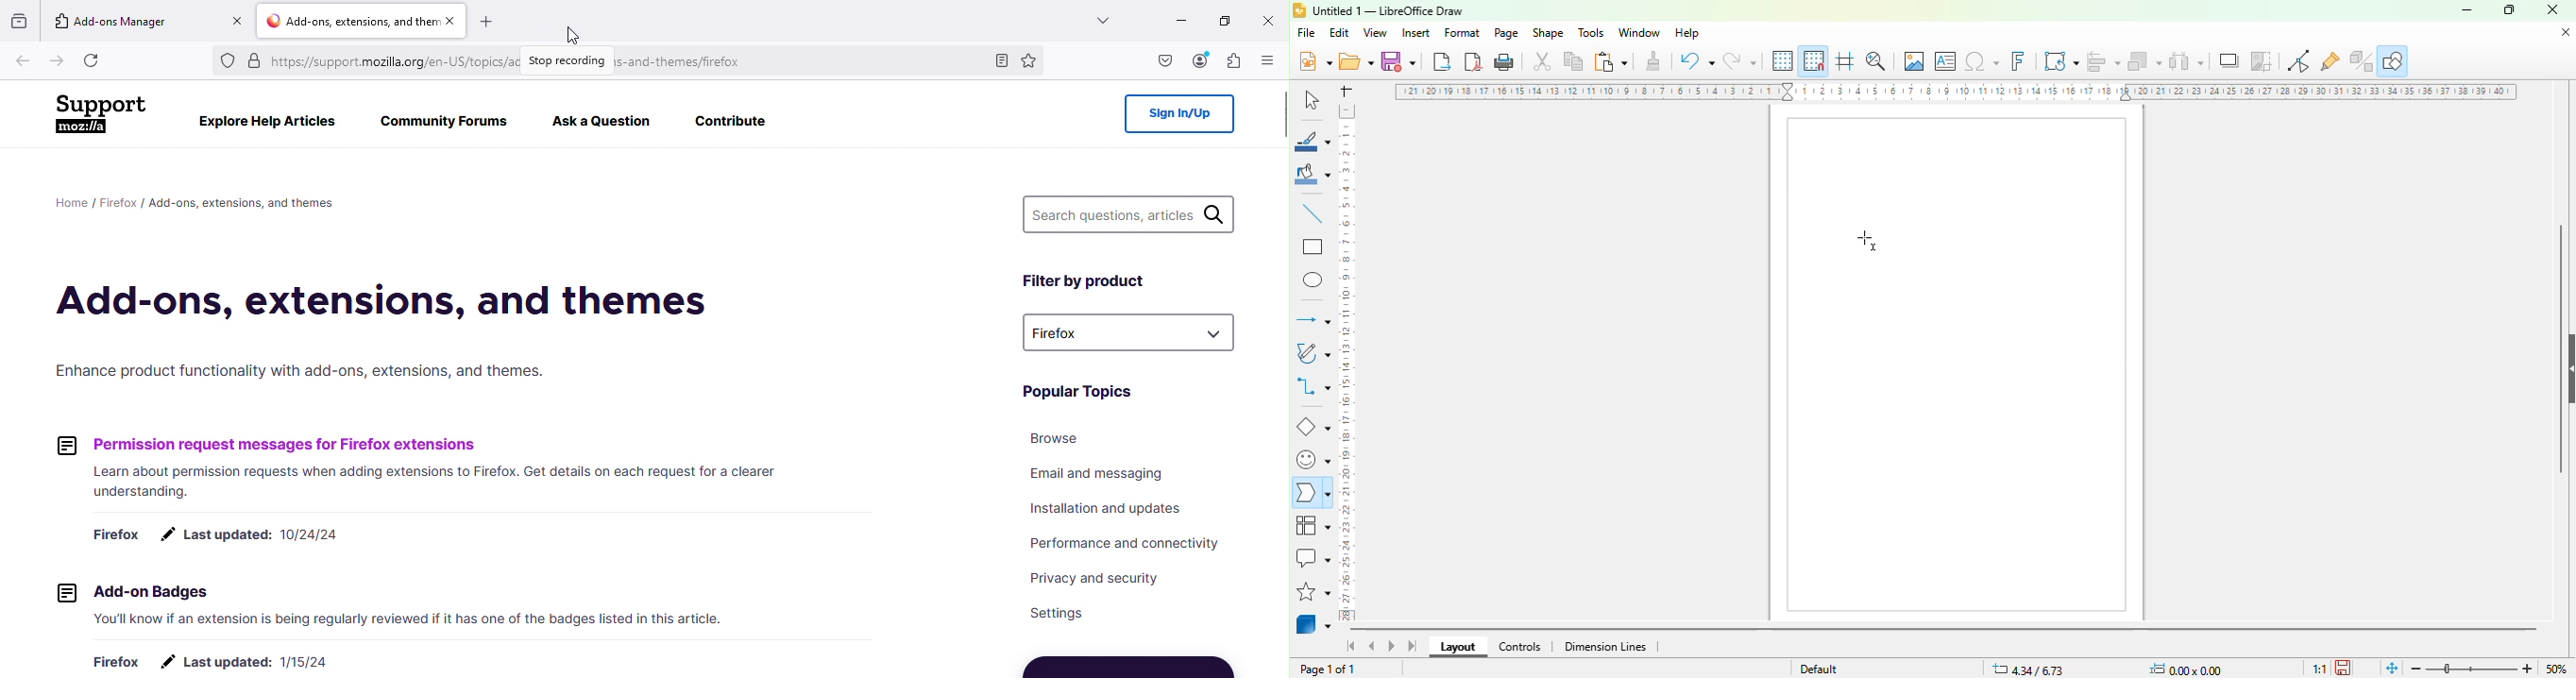 This screenshot has width=2576, height=700. I want to click on select at least three objects to distribute, so click(2186, 60).